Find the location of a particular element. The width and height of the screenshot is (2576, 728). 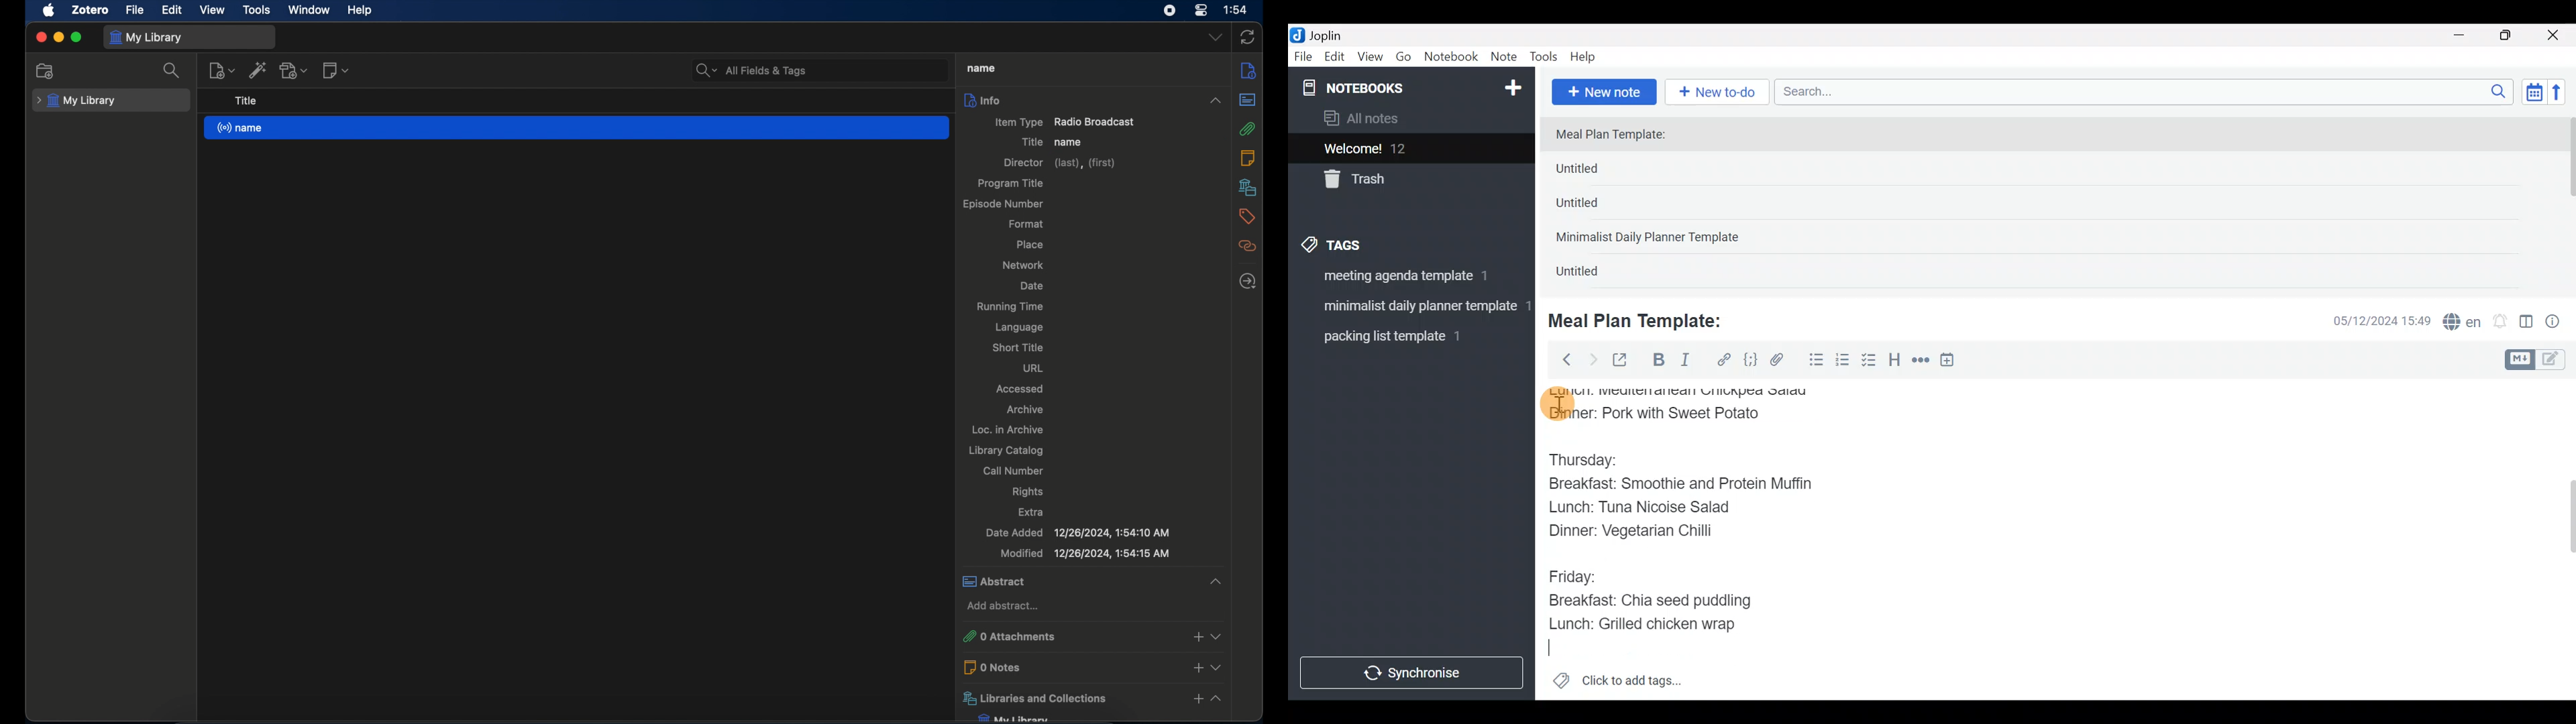

episode number is located at coordinates (1006, 204).